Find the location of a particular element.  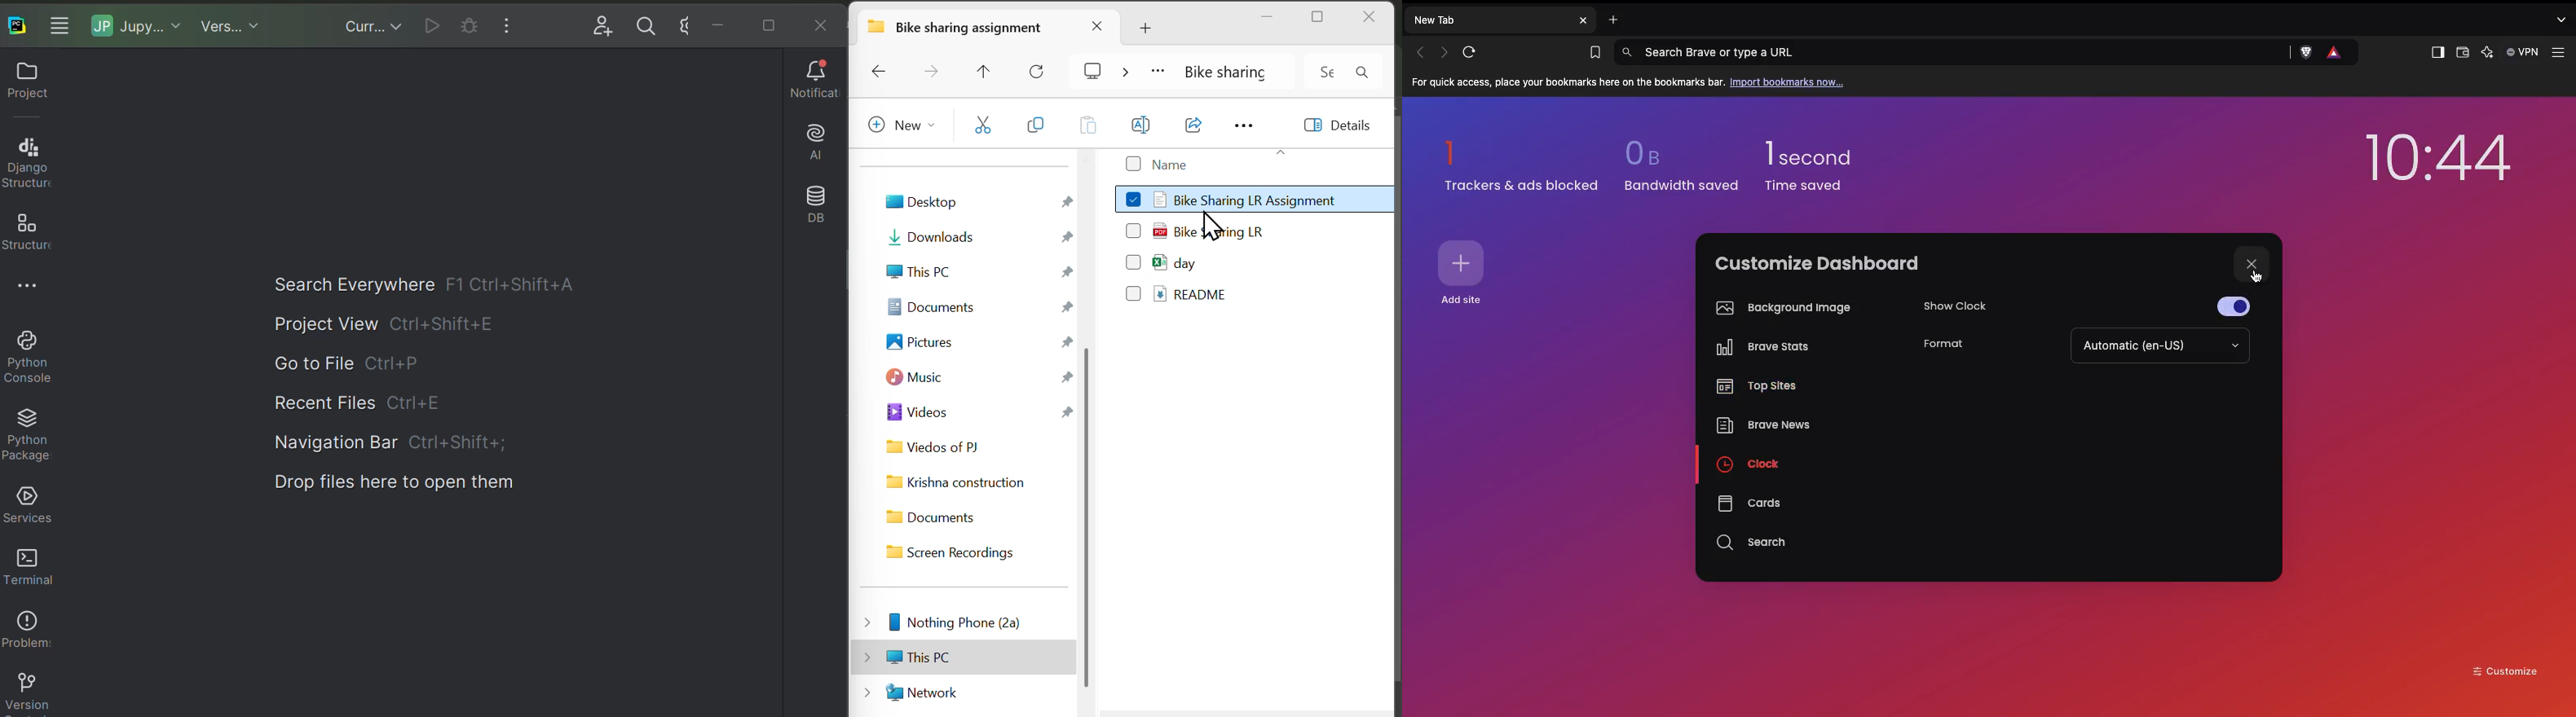

search is located at coordinates (1370, 72).